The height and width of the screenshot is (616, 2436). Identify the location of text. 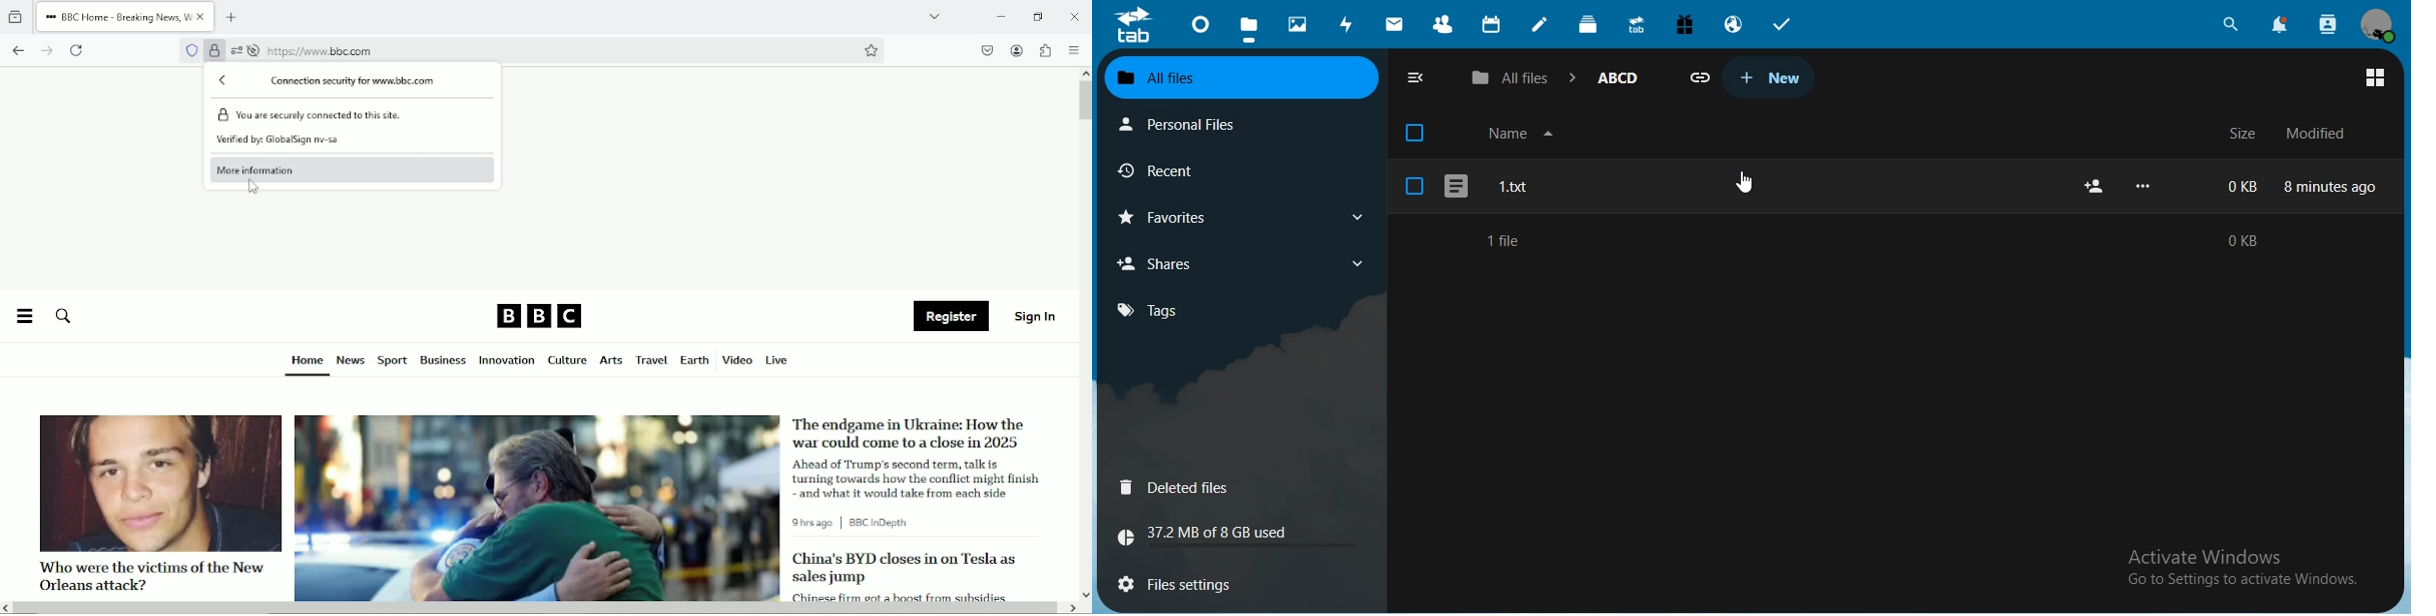
(1213, 536).